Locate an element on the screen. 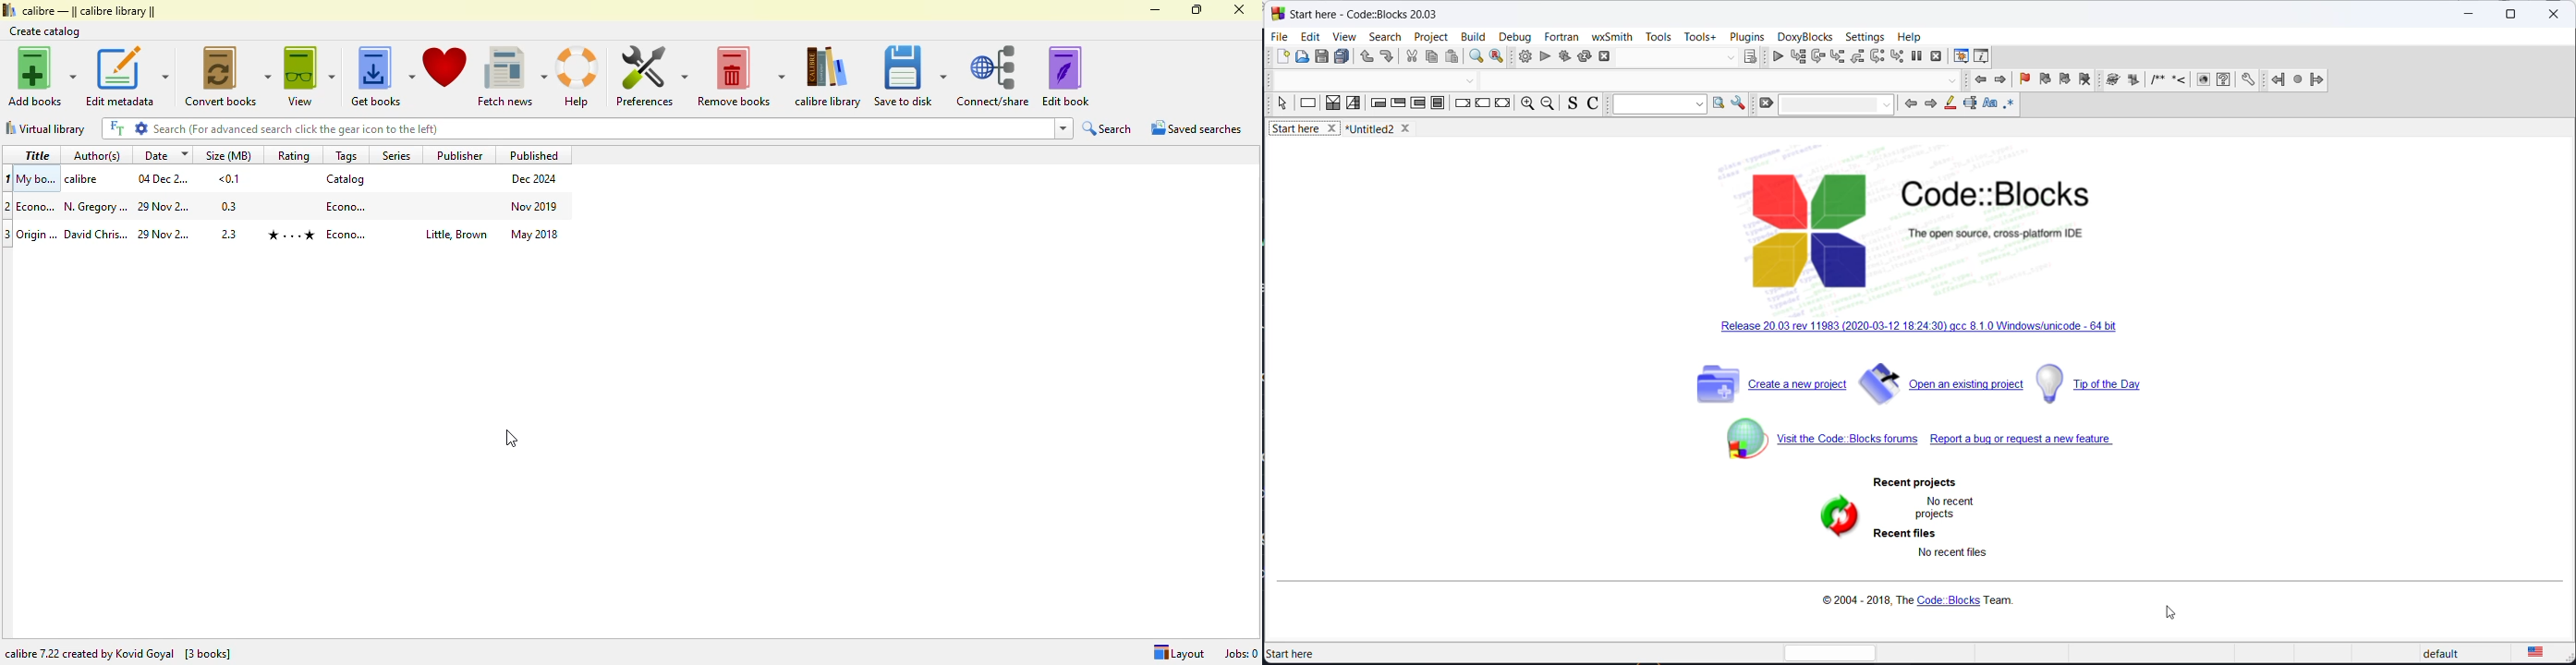  remove bookmark is located at coordinates (2085, 81).